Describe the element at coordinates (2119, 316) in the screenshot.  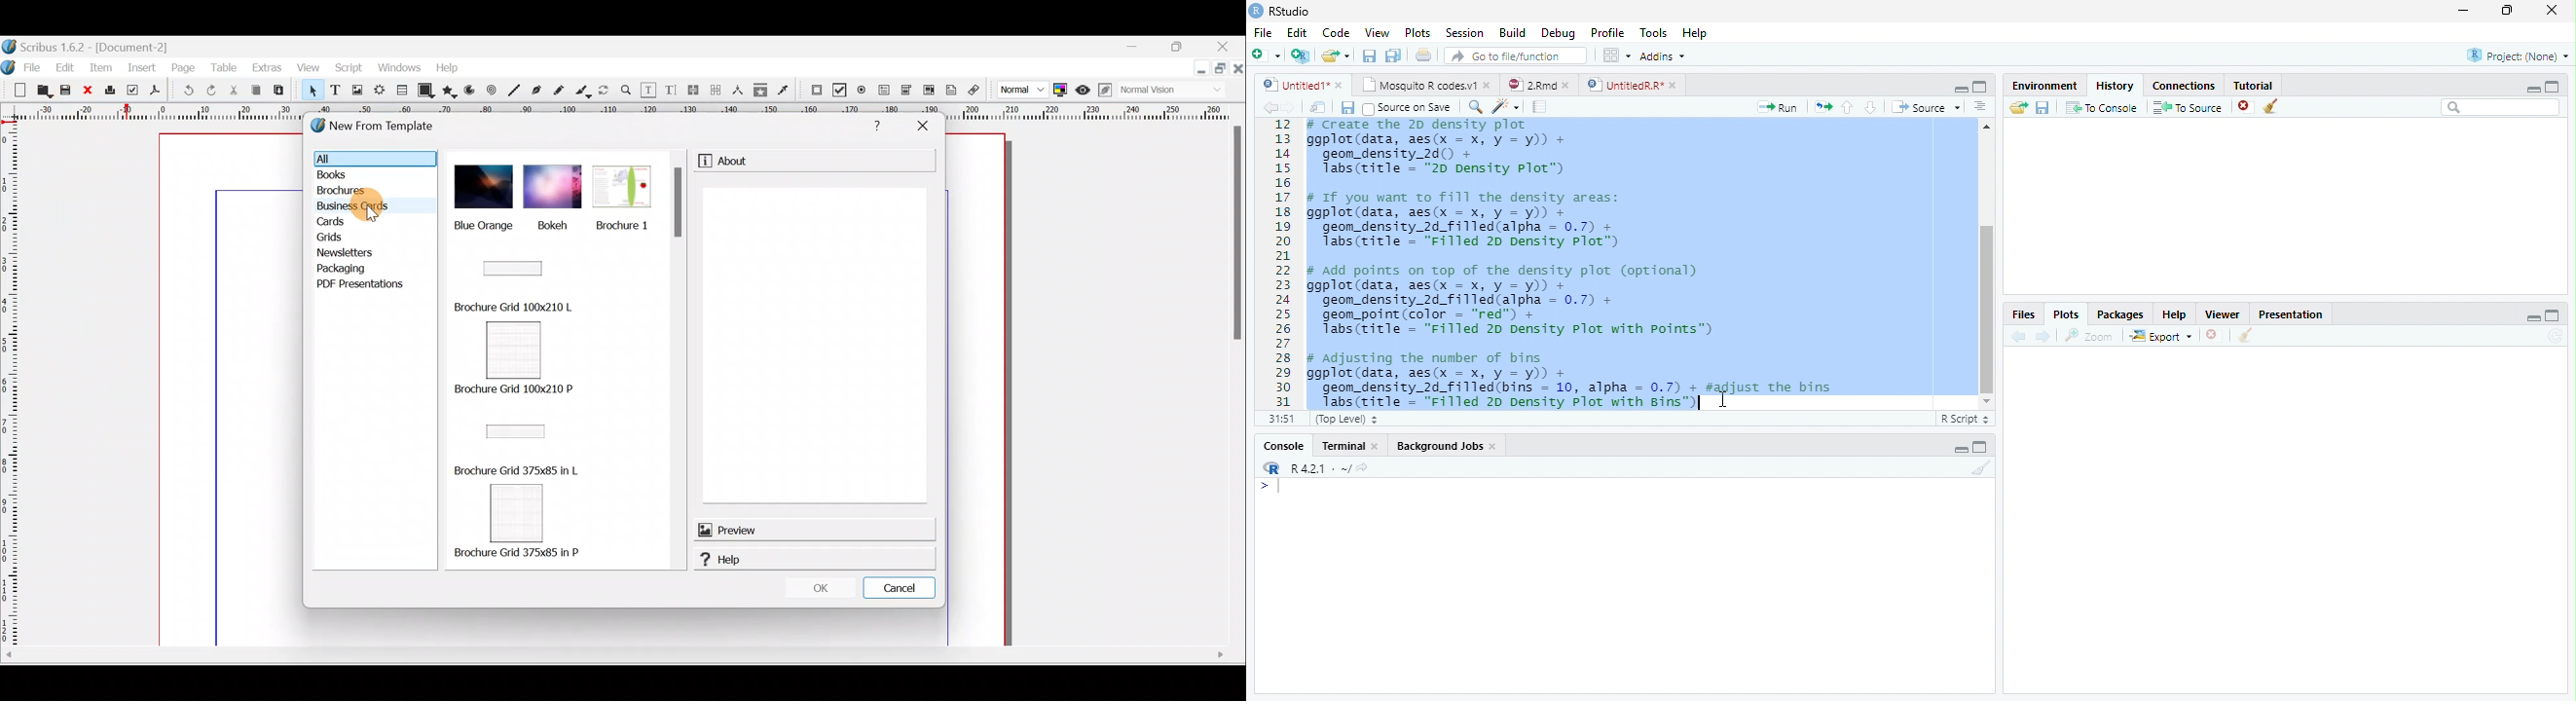
I see `Packages` at that location.